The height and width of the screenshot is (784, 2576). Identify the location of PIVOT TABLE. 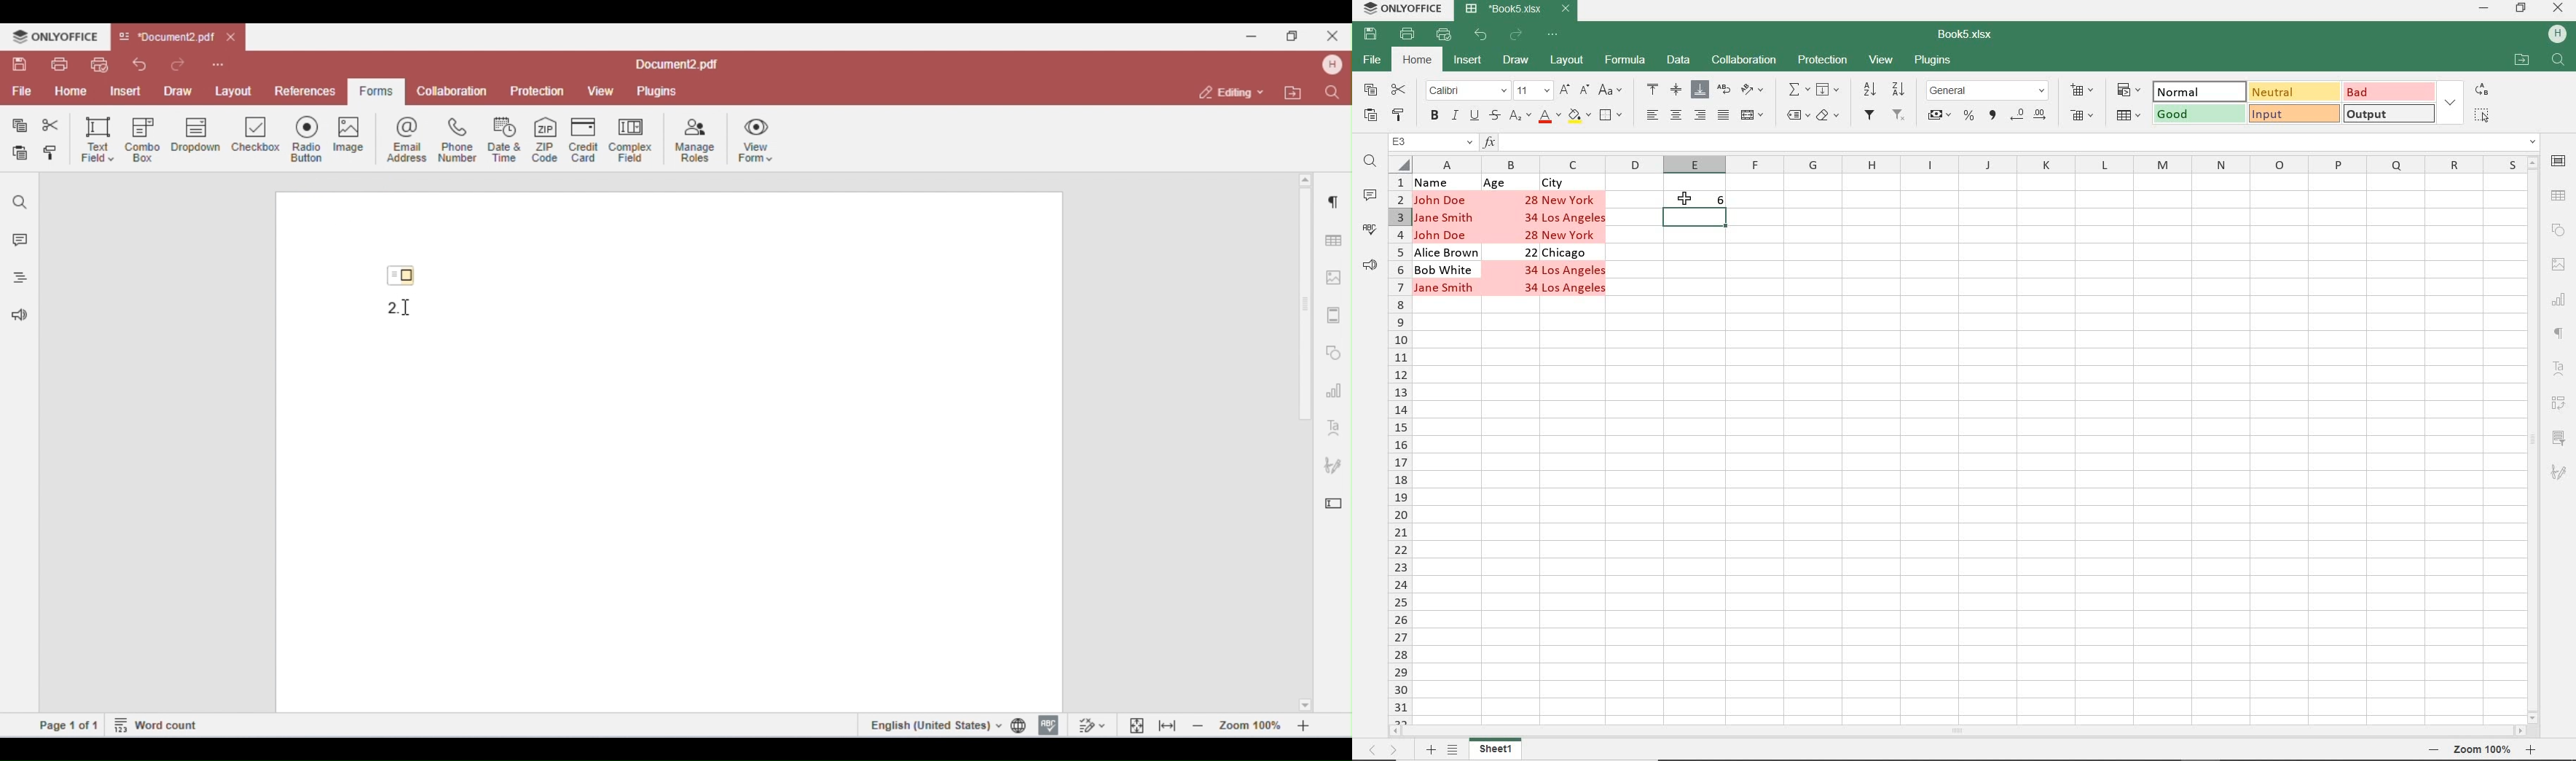
(2558, 405).